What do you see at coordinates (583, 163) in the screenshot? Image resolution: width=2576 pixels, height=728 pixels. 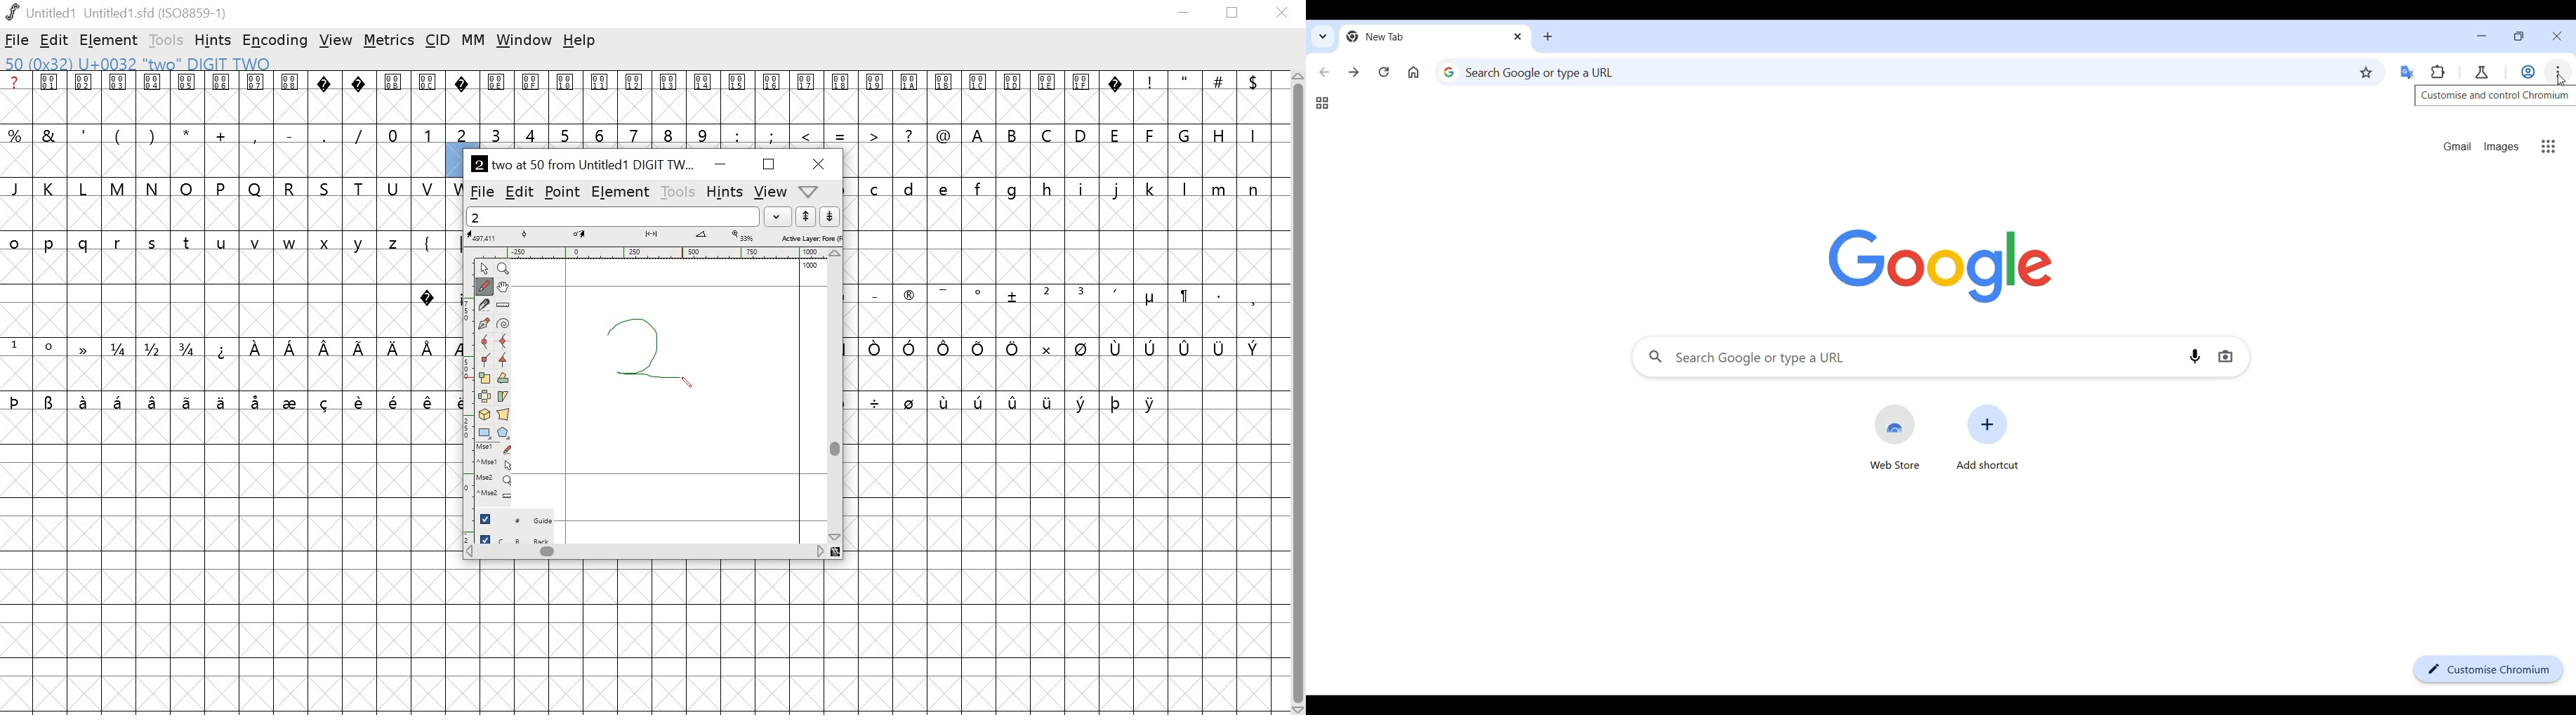 I see `2 two at 50 from Untitled1 DIGIT TW...` at bounding box center [583, 163].